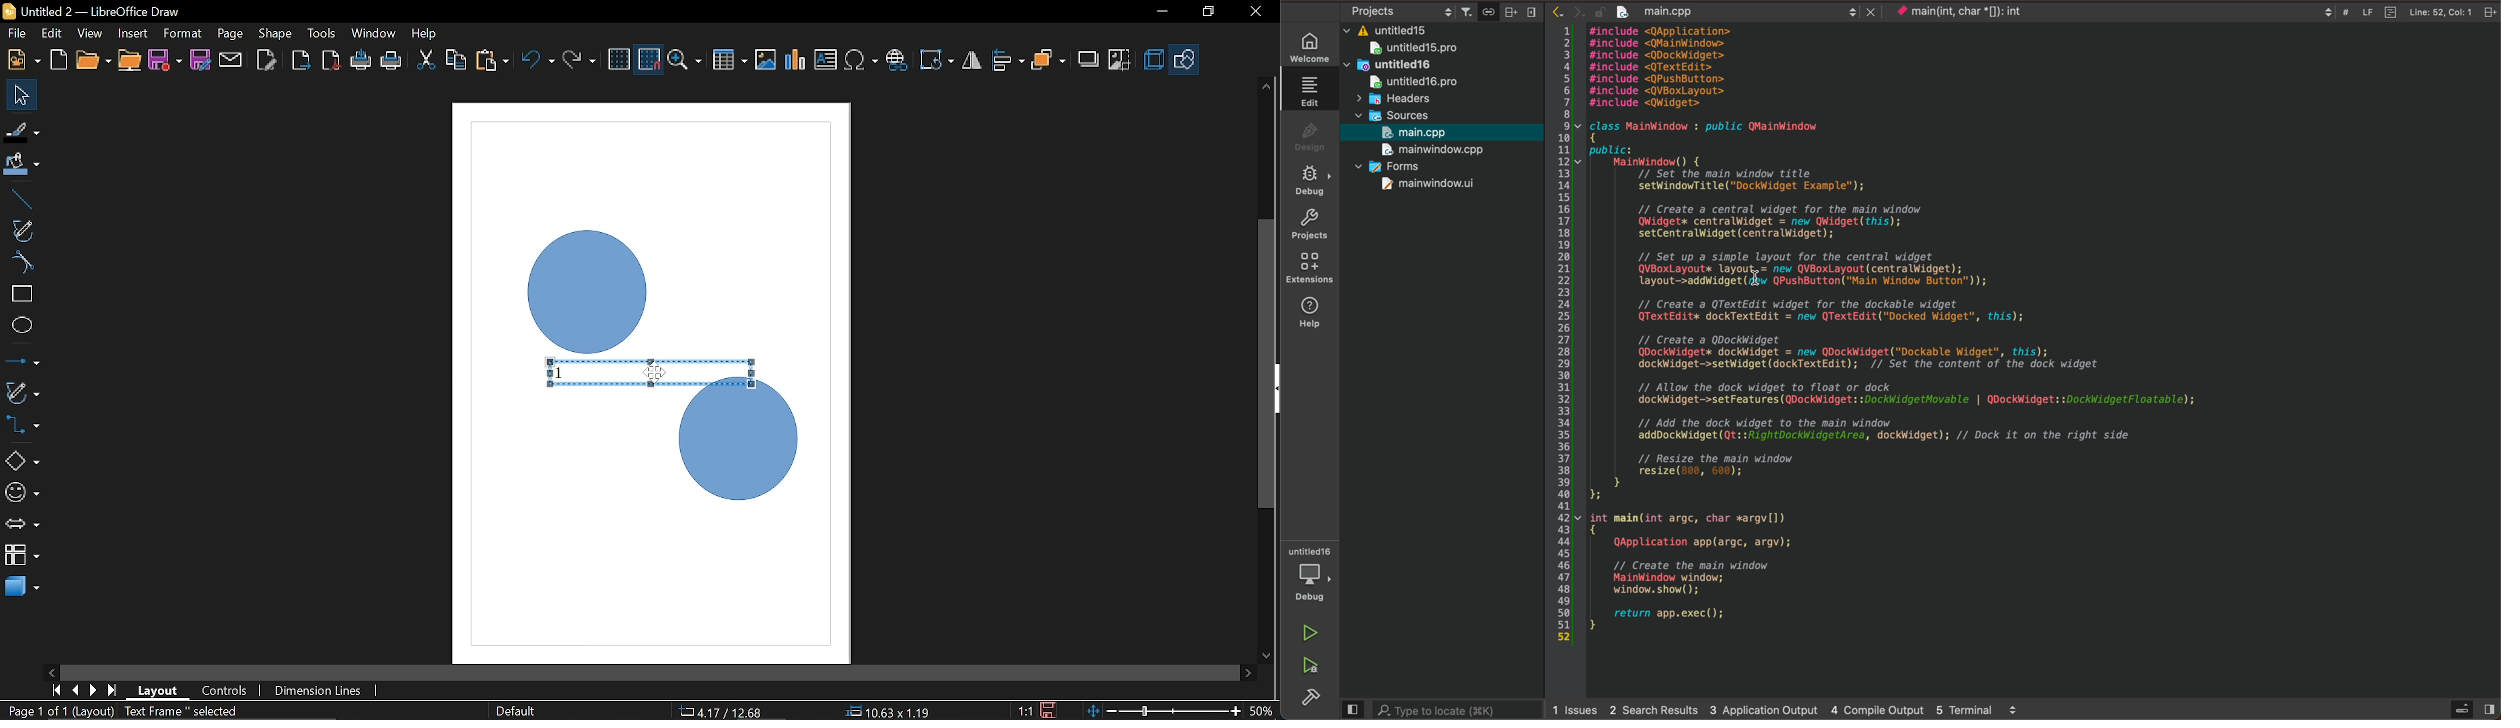 This screenshot has width=2520, height=728. Describe the element at coordinates (268, 59) in the screenshot. I see `Toggle edit mode` at that location.